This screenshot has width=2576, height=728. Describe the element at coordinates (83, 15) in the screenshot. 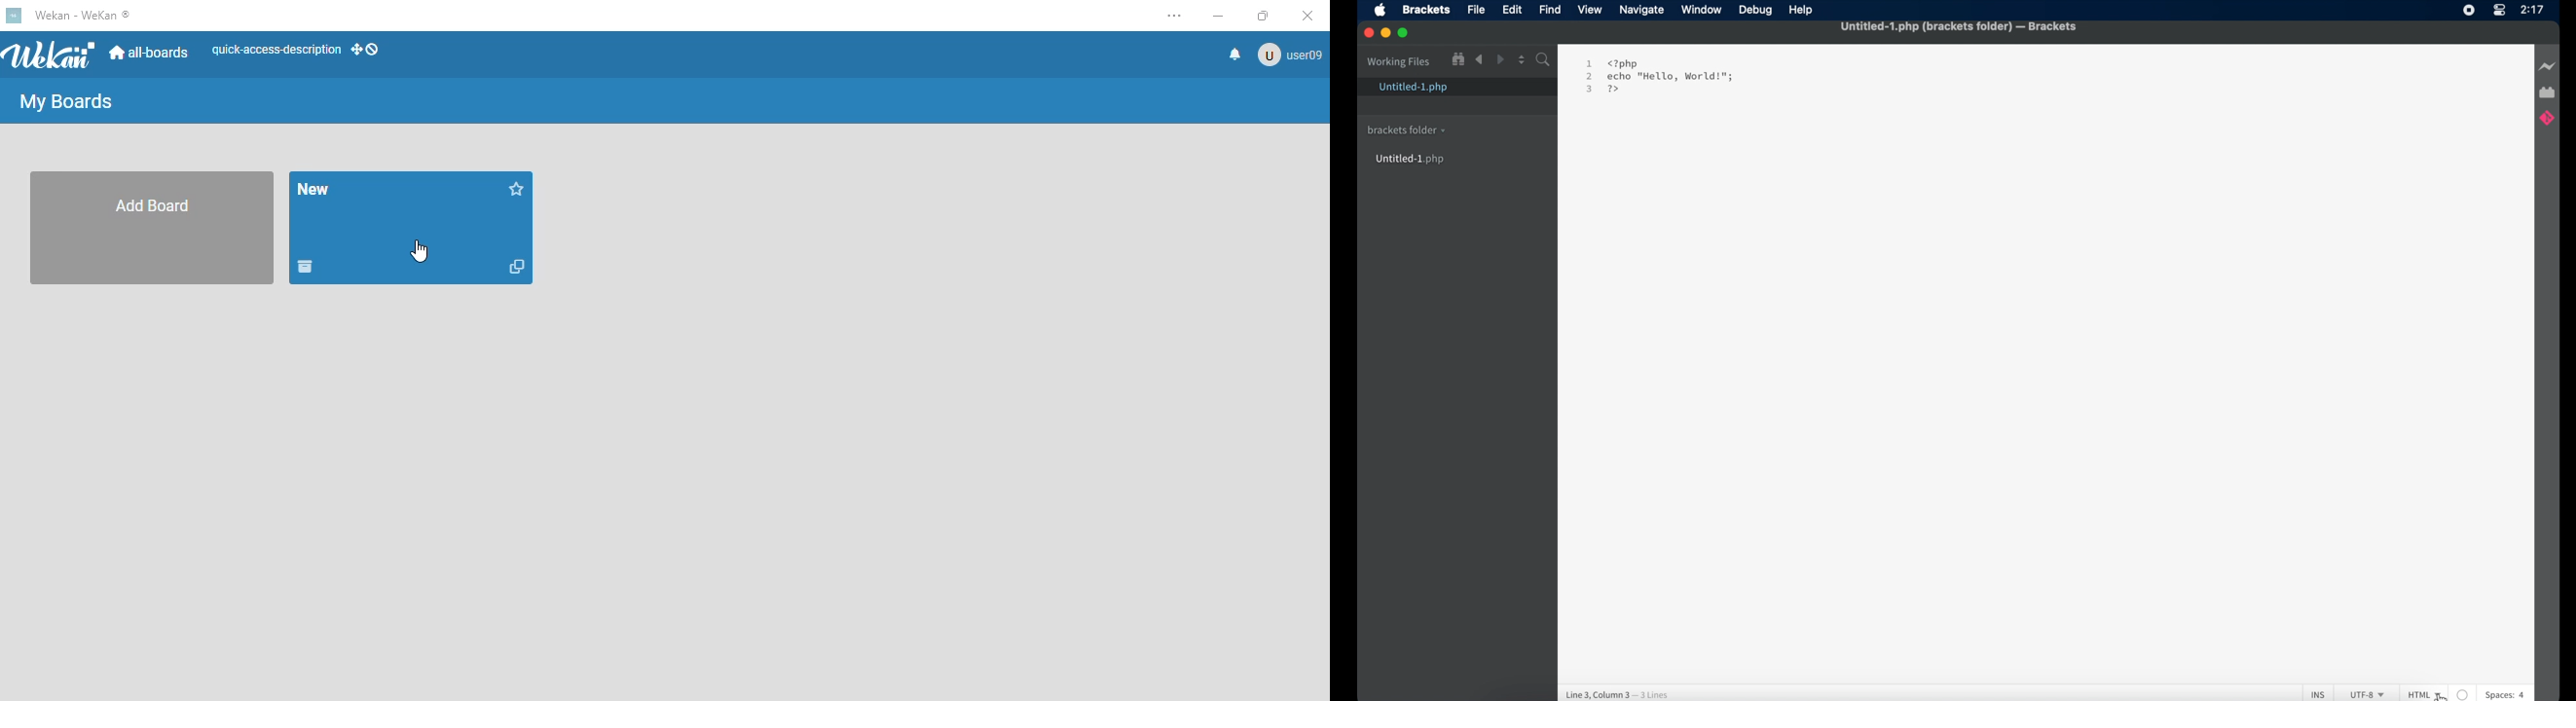

I see `wekan - wekan ` at that location.